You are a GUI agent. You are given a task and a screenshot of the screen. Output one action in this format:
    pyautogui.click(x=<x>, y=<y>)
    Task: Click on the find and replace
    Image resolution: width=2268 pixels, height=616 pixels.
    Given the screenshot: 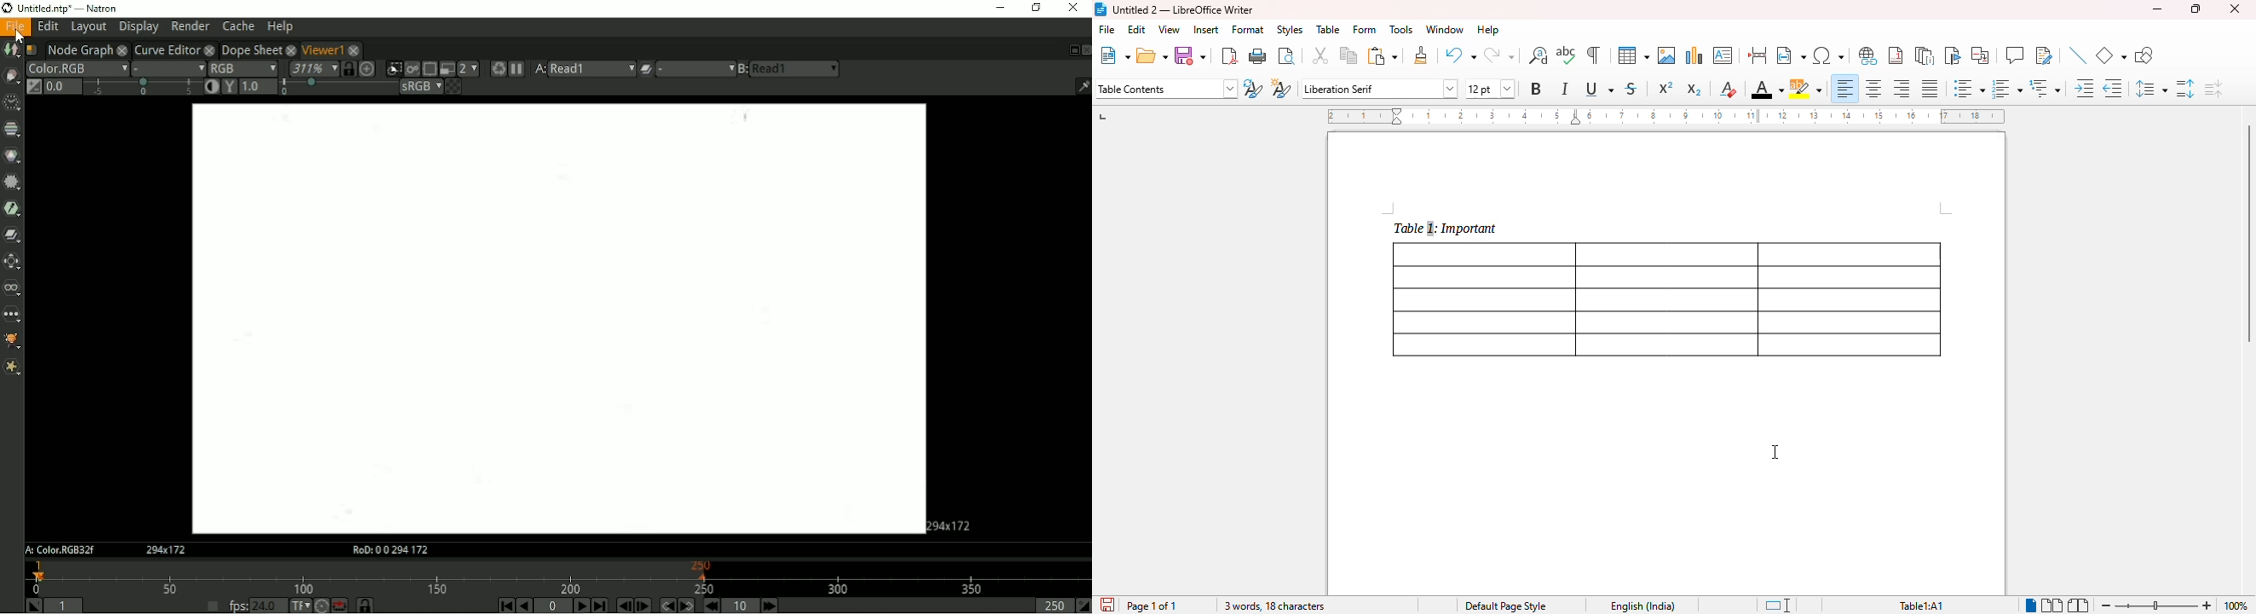 What is the action you would take?
    pyautogui.click(x=1538, y=55)
    